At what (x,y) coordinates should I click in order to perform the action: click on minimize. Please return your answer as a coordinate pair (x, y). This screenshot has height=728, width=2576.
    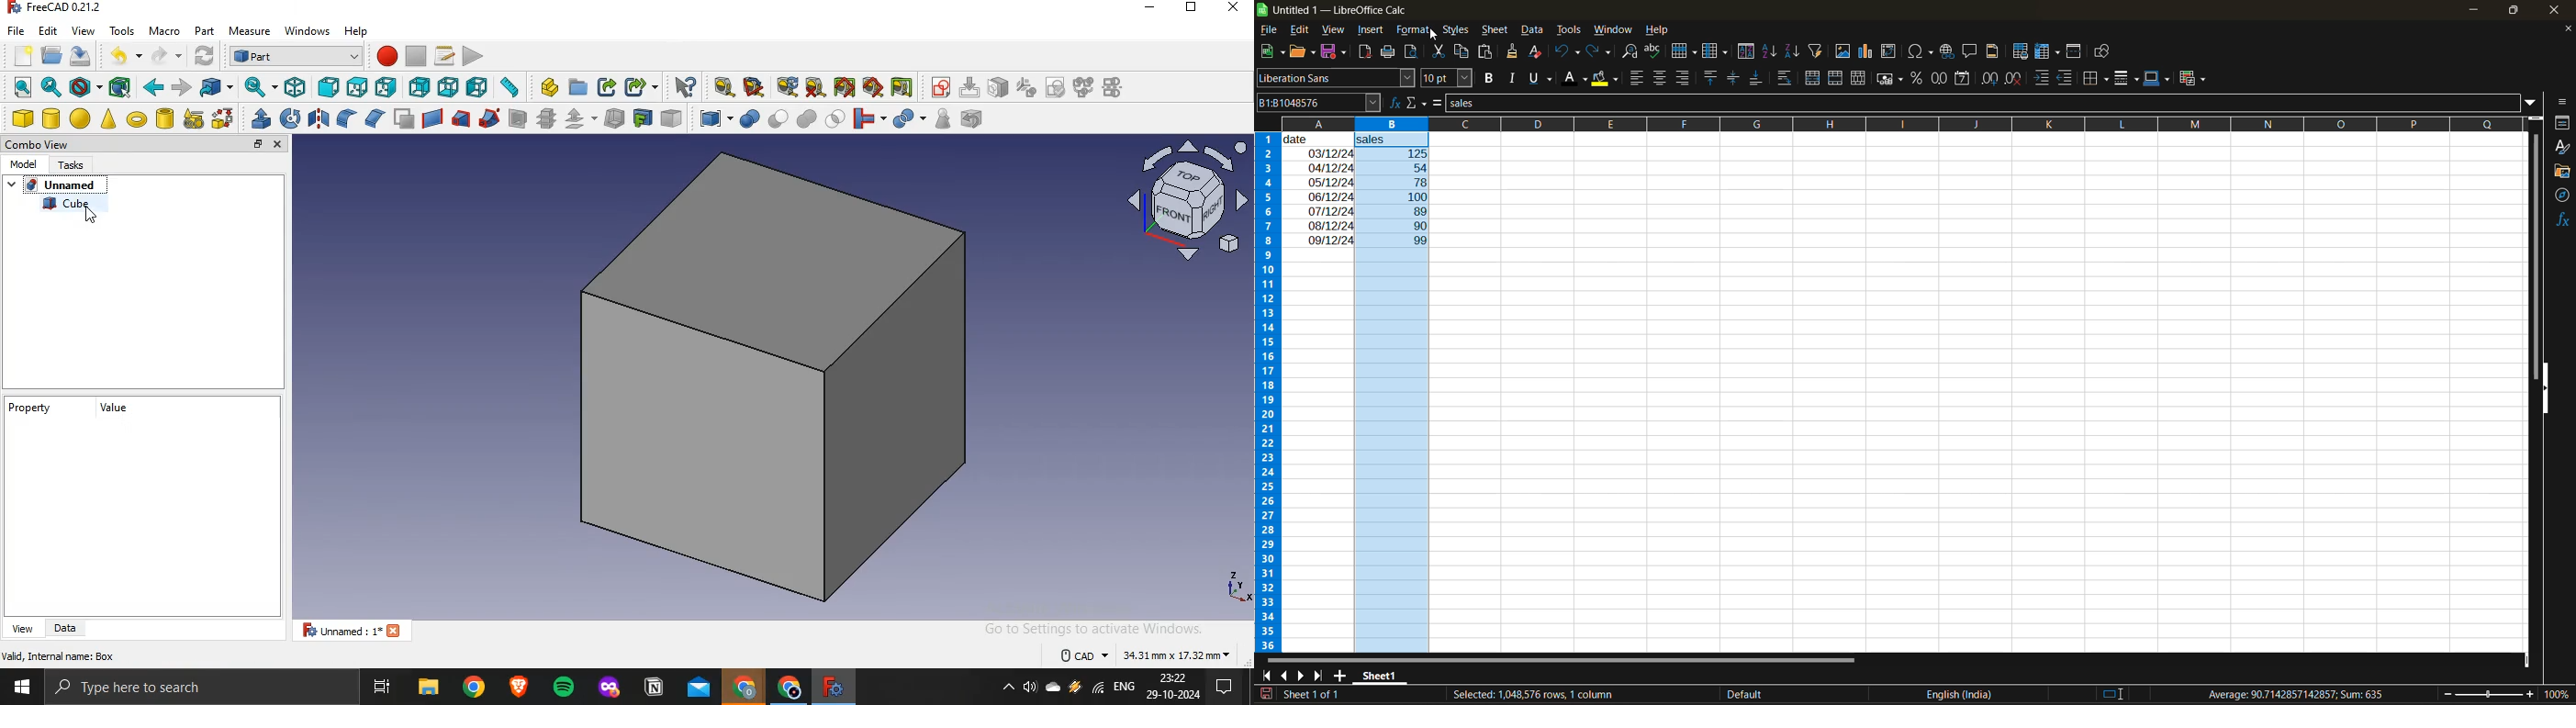
    Looking at the image, I should click on (1149, 8).